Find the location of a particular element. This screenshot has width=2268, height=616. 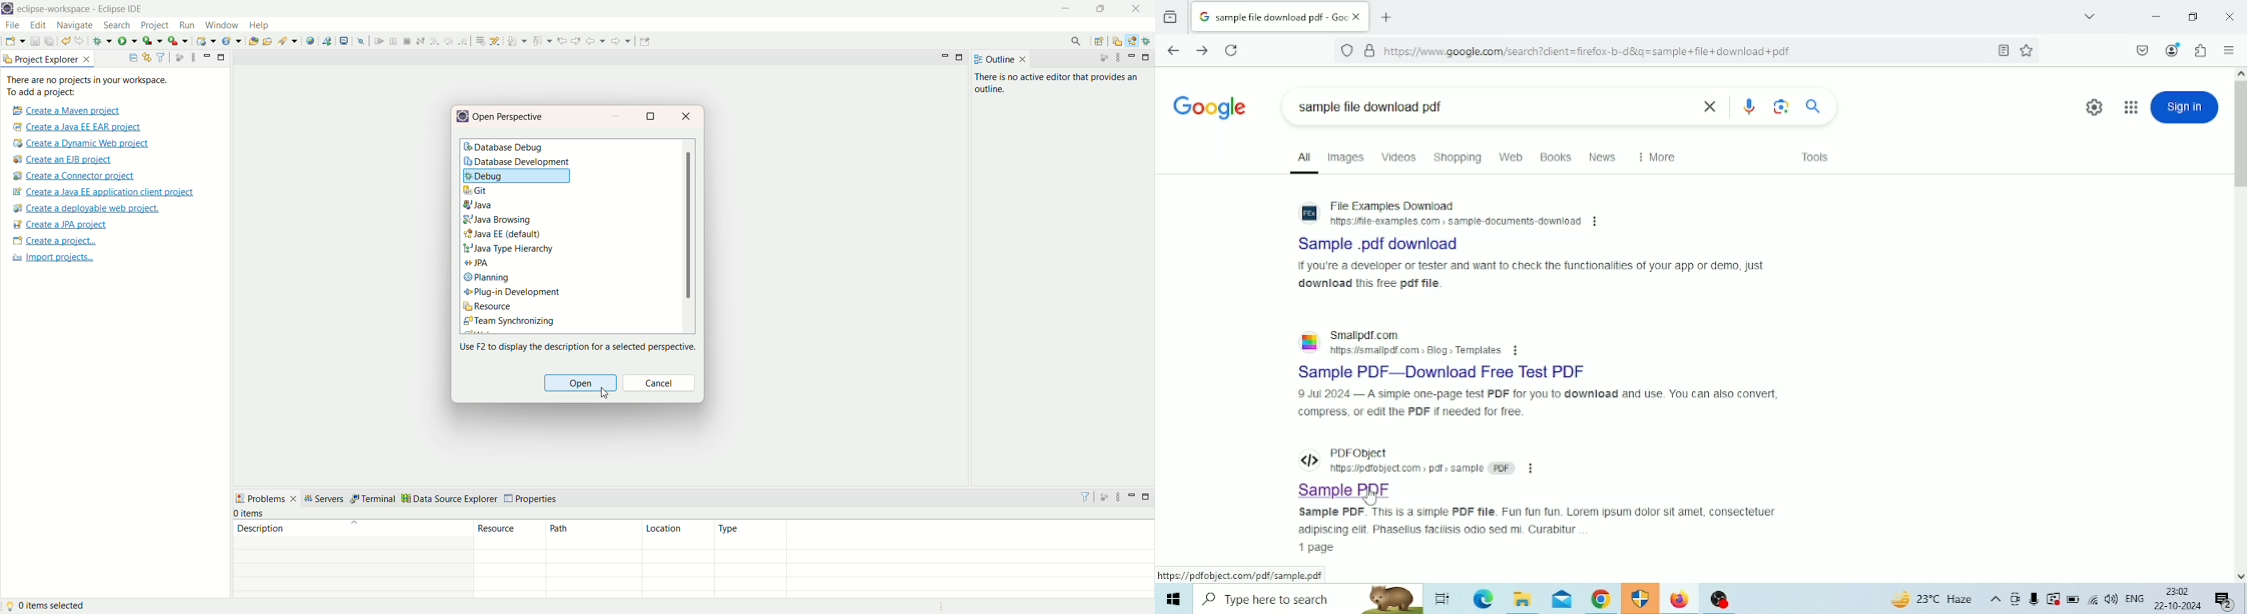

previous annotation is located at coordinates (543, 41).